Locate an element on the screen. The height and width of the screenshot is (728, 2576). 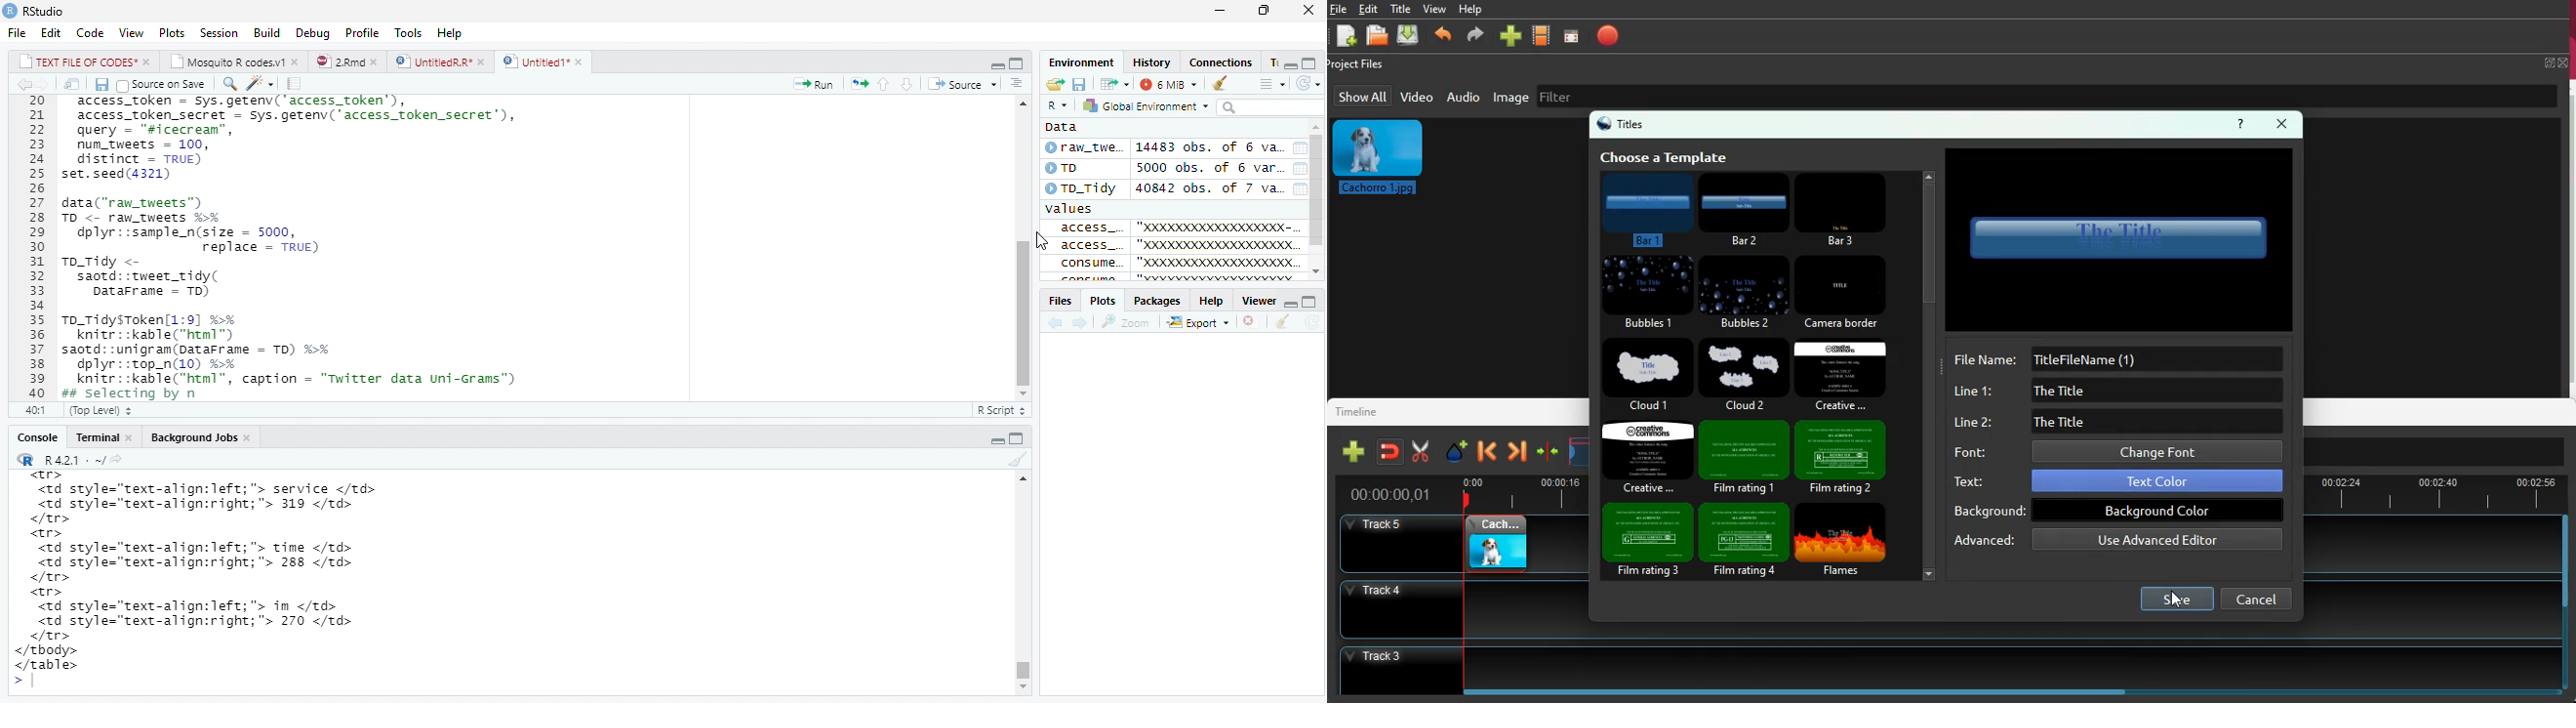
forward/backward source location is located at coordinates (1067, 321).